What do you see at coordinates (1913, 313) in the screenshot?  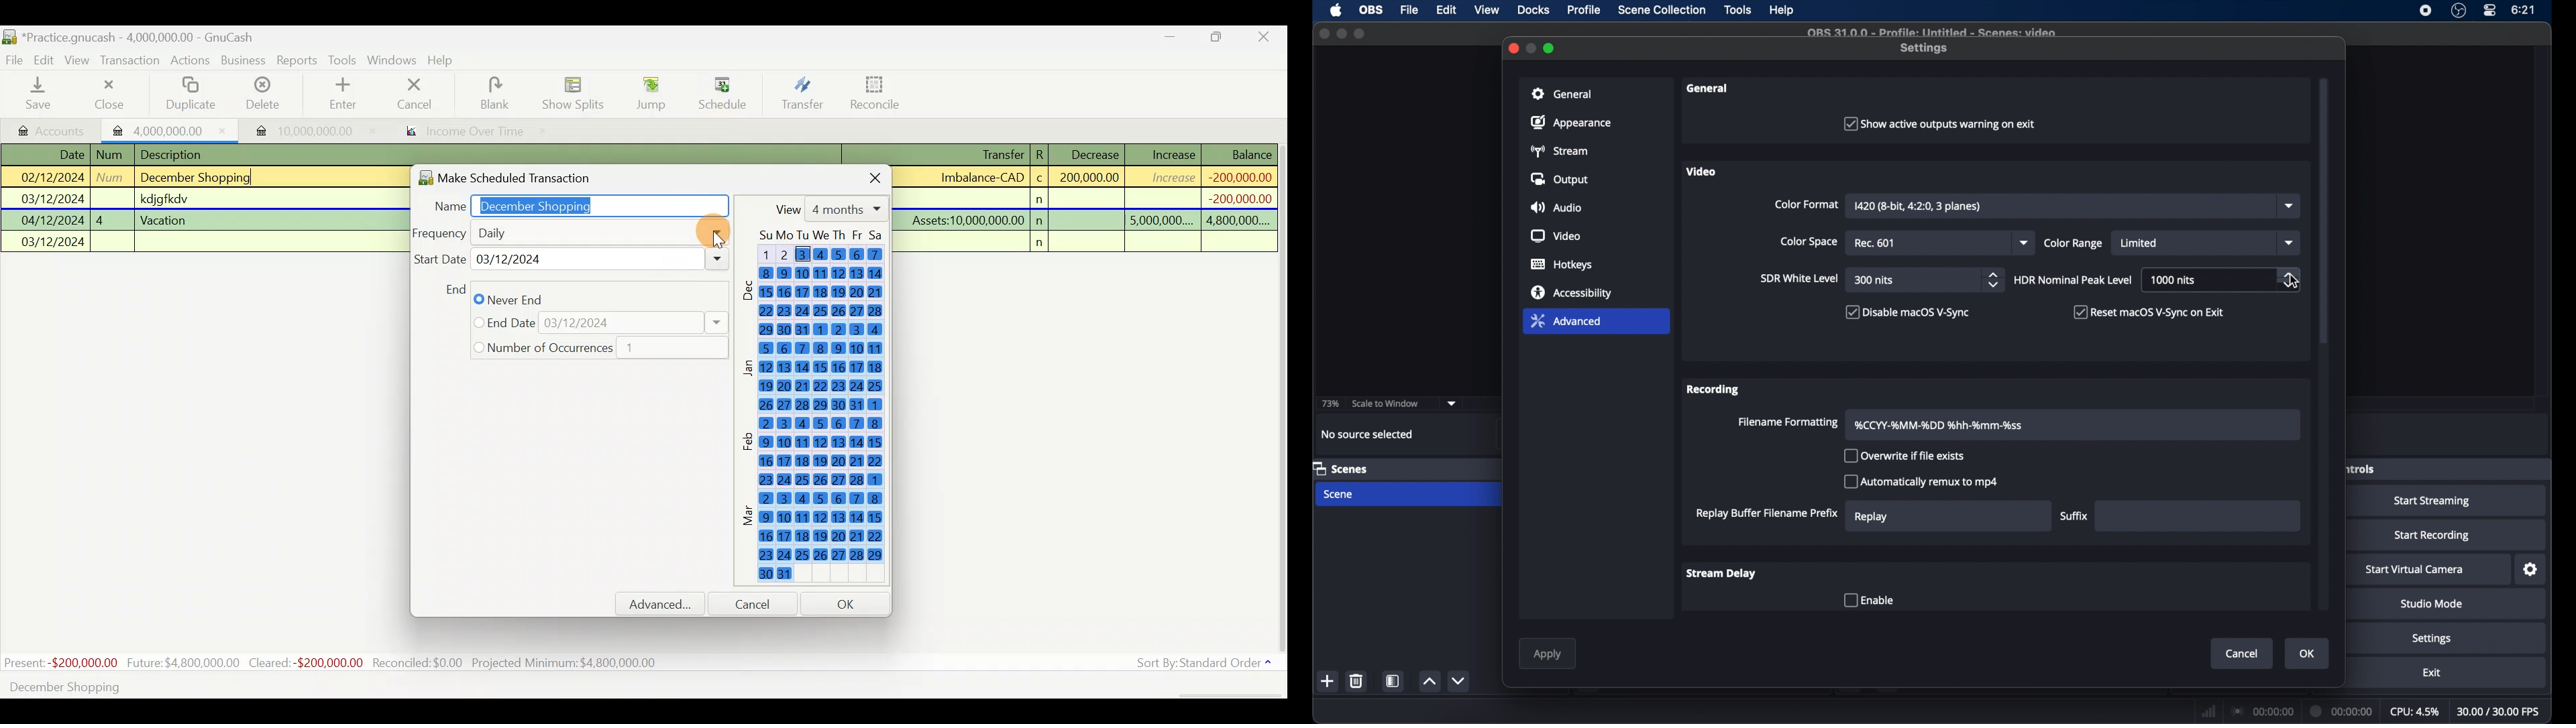 I see `Disable macOS V-Sync` at bounding box center [1913, 313].